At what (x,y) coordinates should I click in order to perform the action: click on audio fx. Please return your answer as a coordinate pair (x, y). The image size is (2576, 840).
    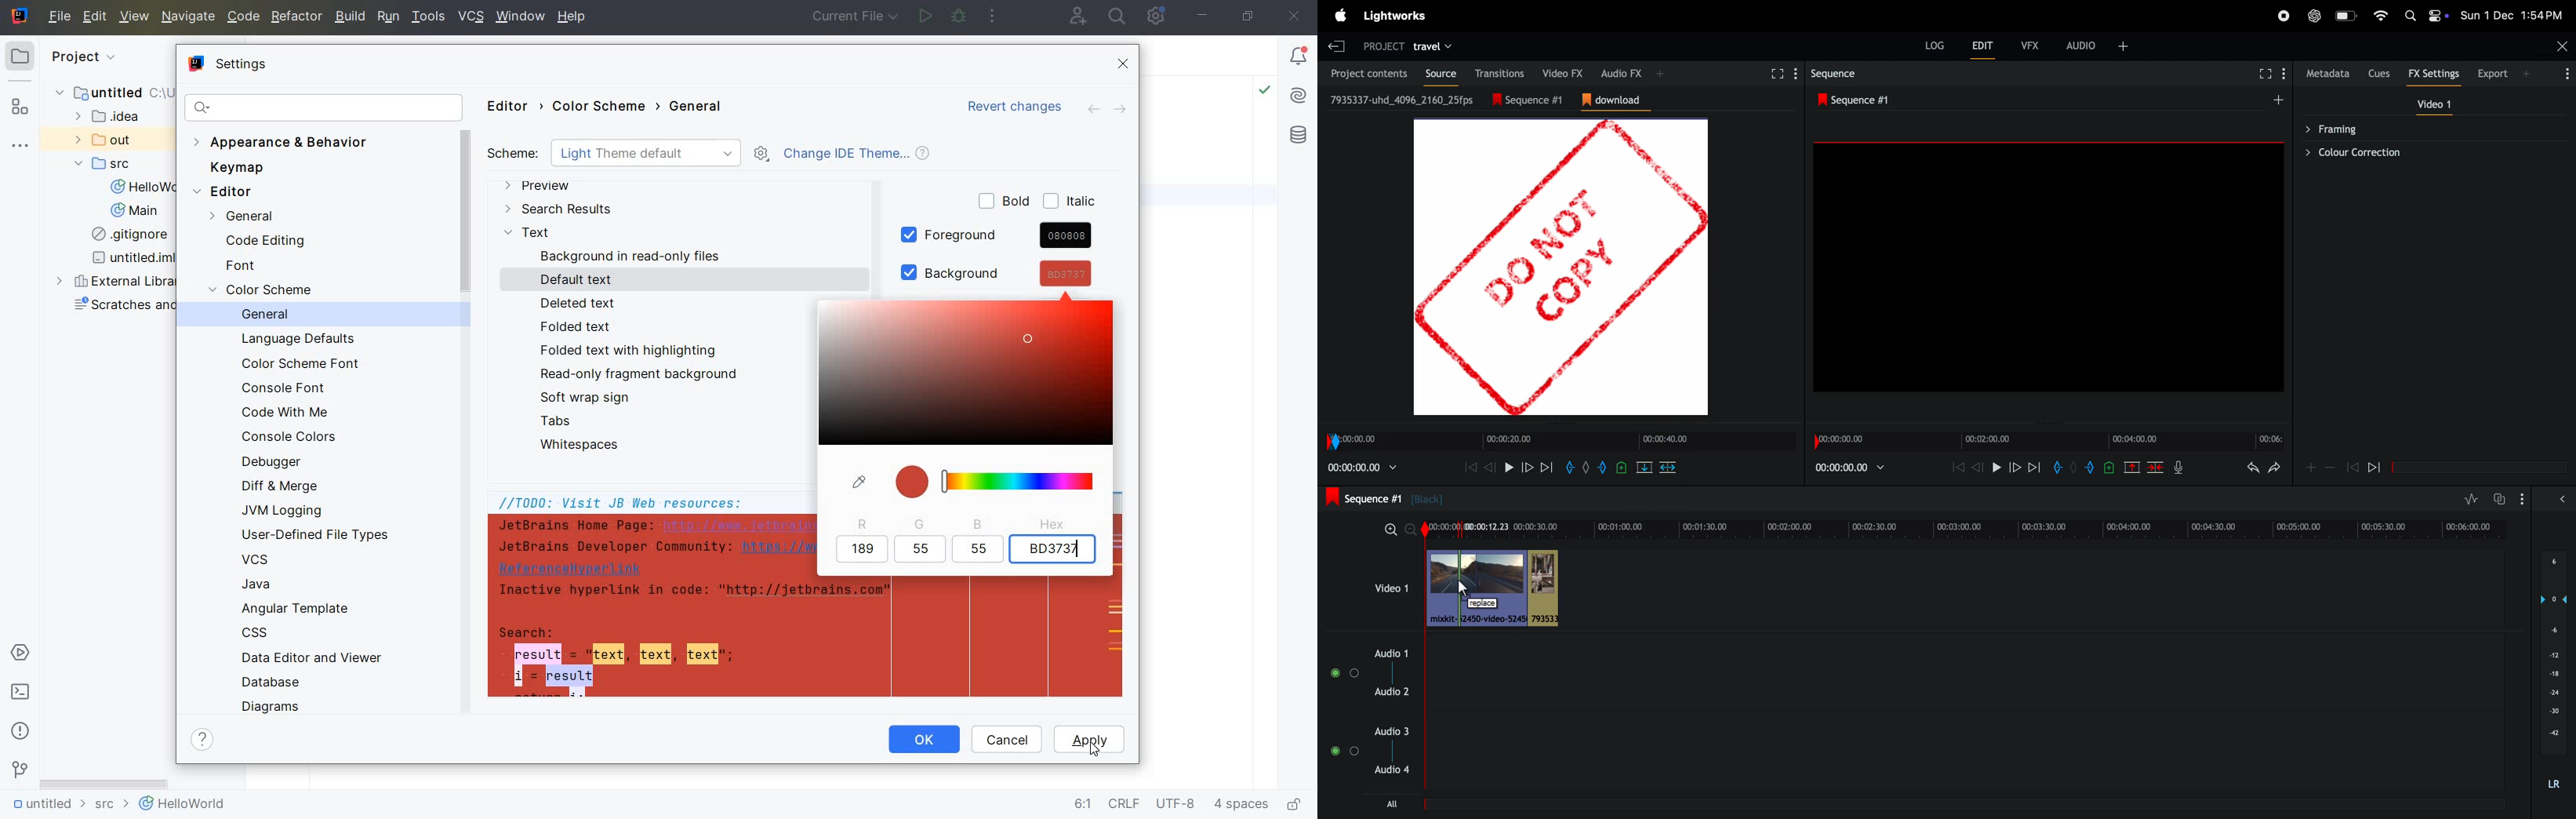
    Looking at the image, I should click on (1621, 72).